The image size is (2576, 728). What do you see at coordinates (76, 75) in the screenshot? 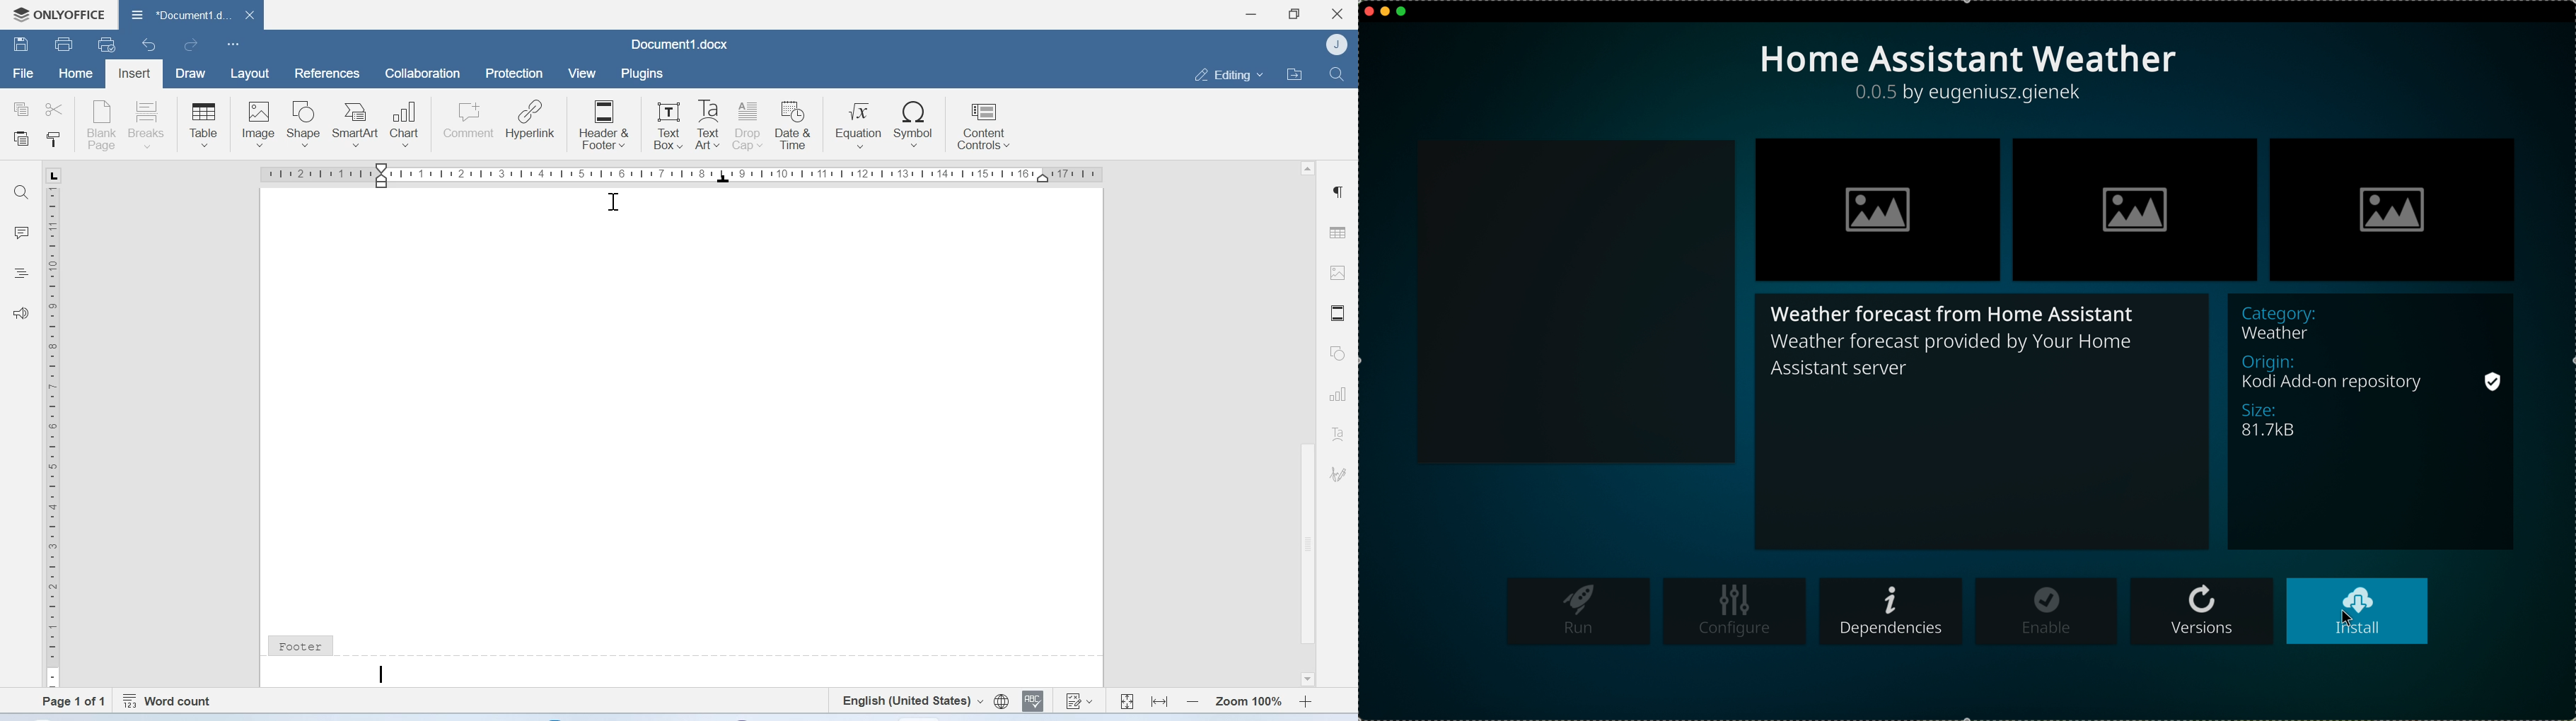
I see `Home` at bounding box center [76, 75].